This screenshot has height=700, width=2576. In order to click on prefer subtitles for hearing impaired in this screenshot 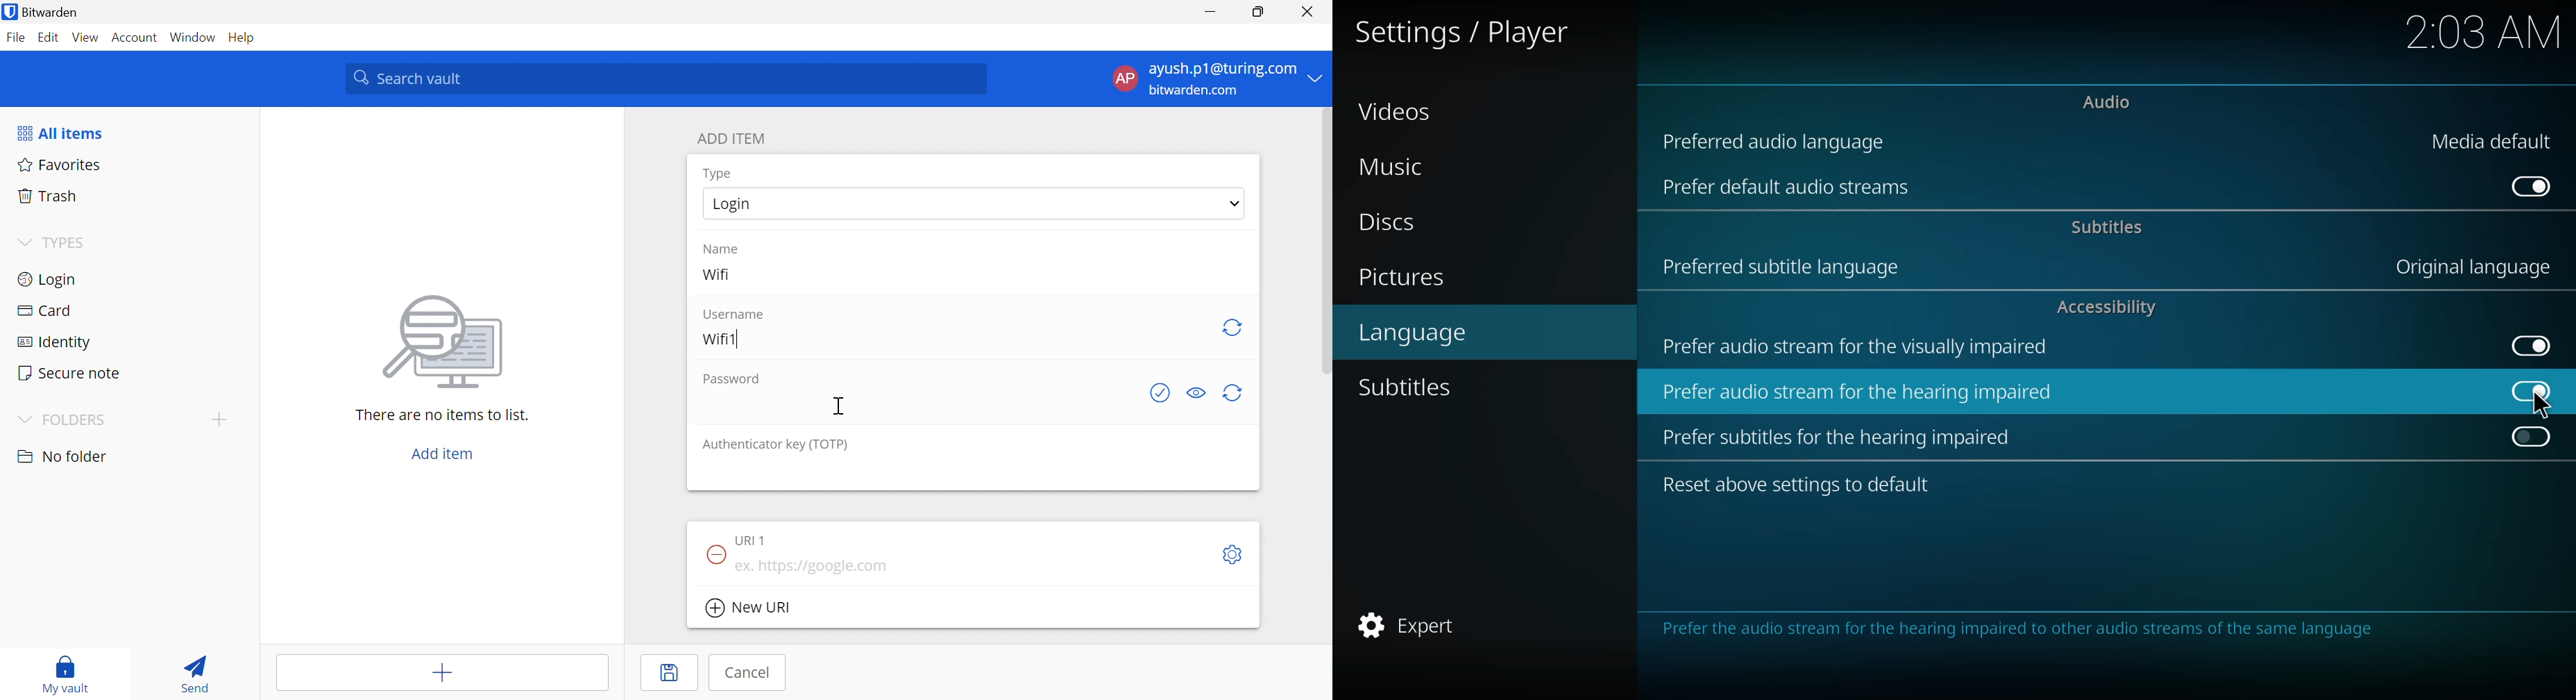, I will do `click(1842, 436)`.